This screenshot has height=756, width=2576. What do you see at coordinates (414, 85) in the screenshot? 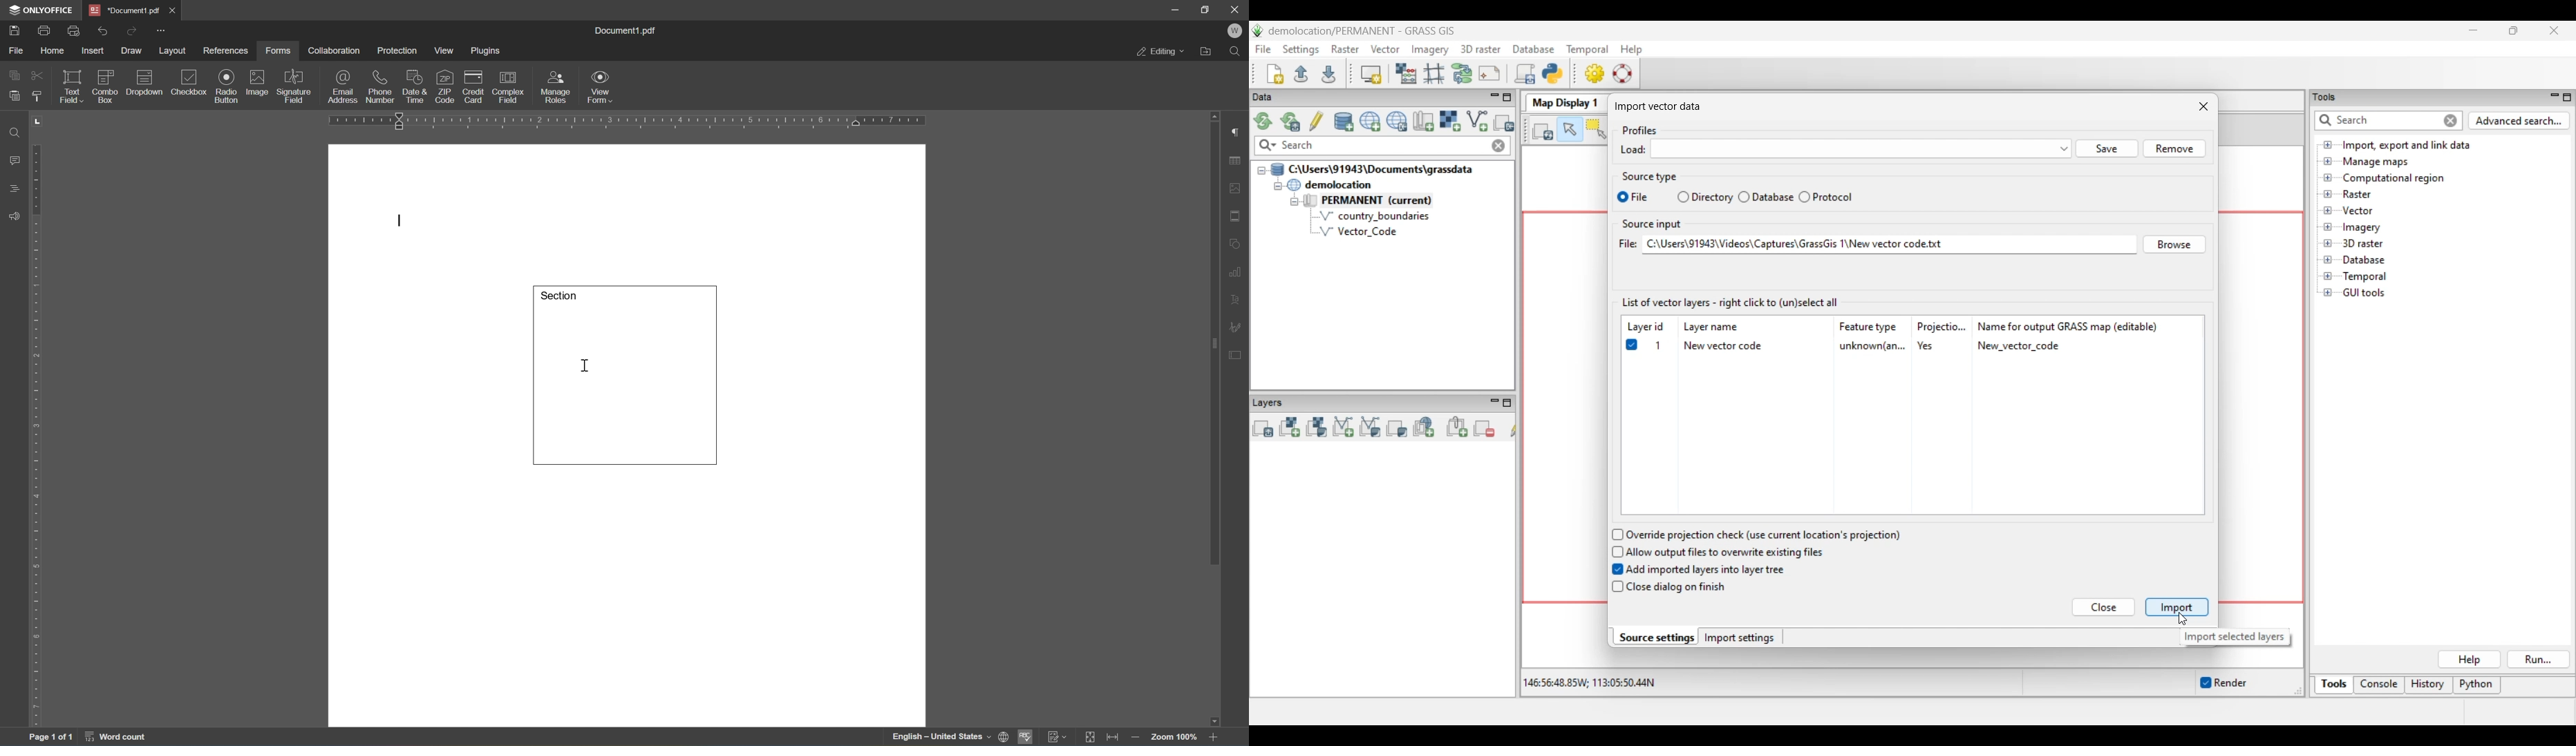
I see `date & time` at bounding box center [414, 85].